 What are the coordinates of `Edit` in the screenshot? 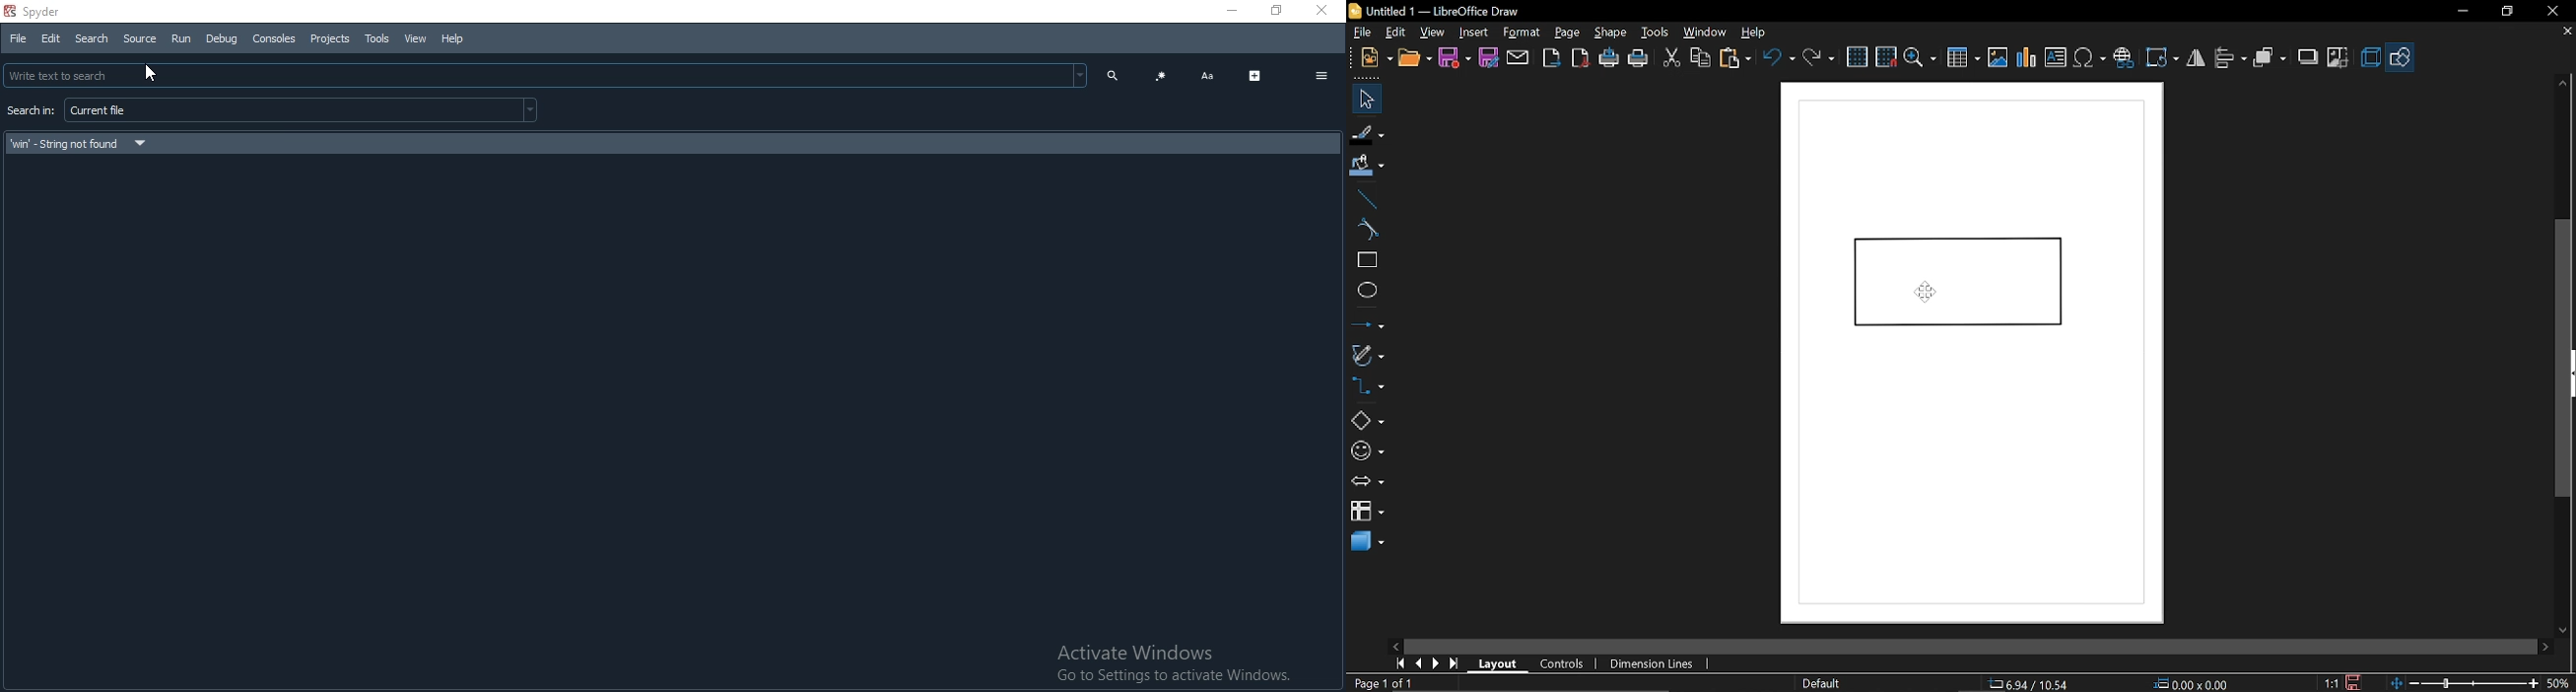 It's located at (49, 39).